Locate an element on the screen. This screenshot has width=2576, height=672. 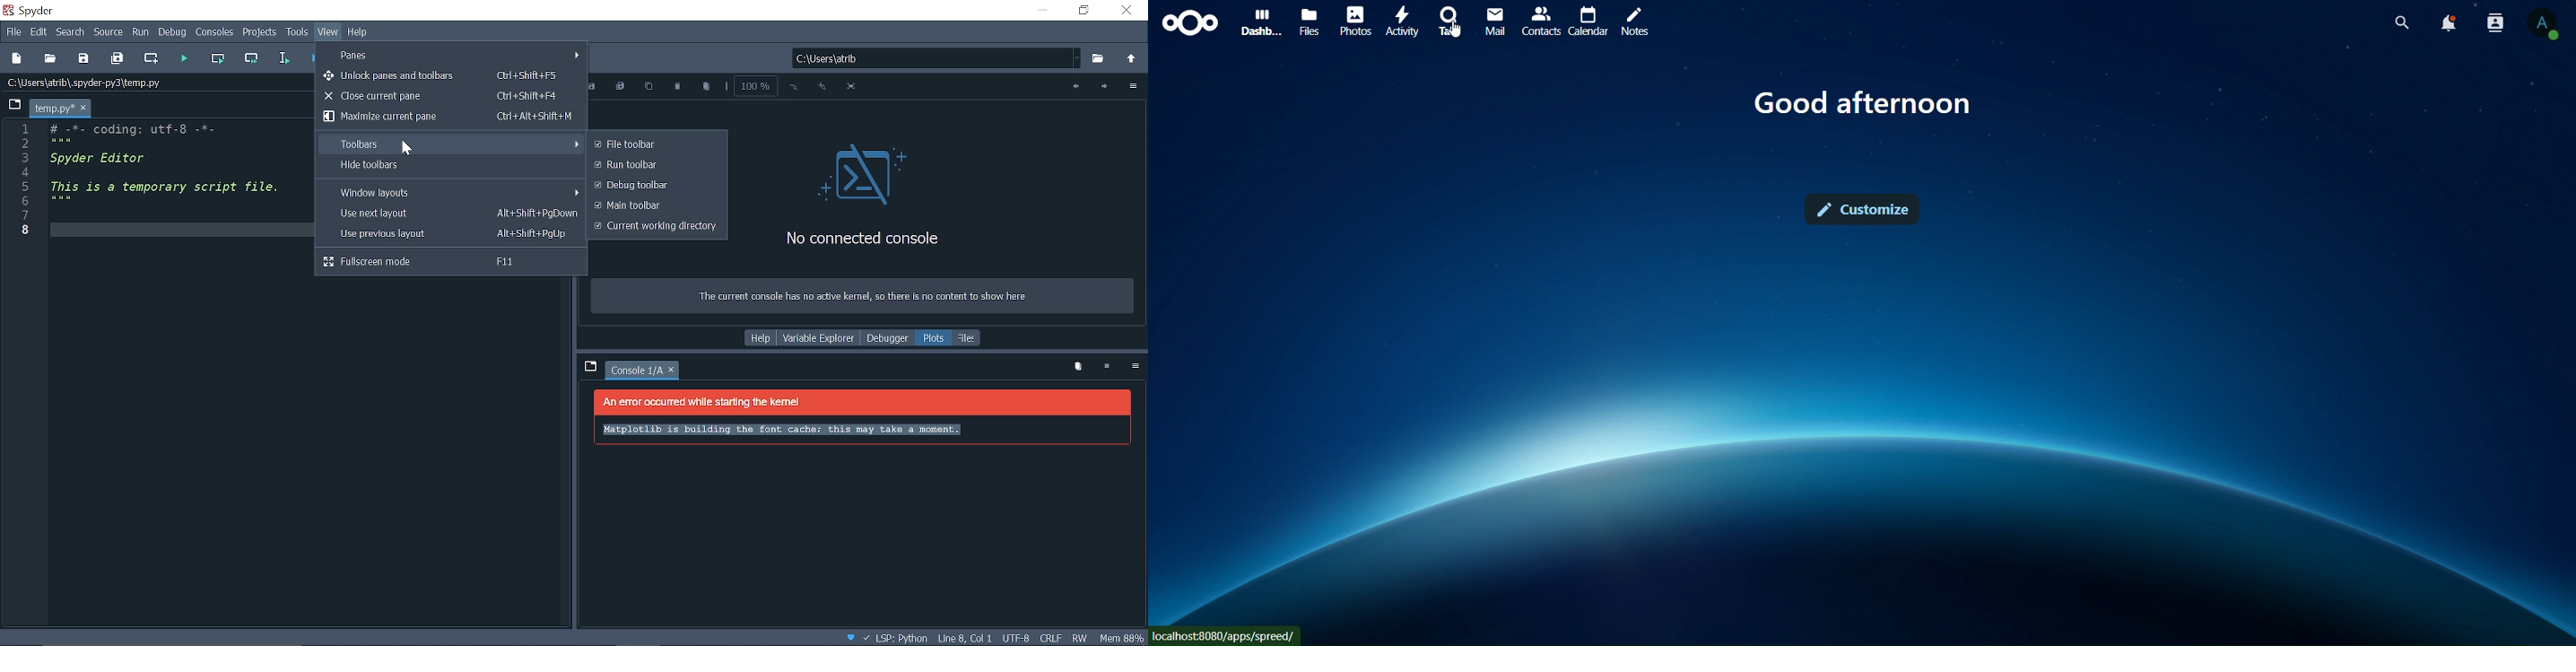
search contact is located at coordinates (2496, 23).